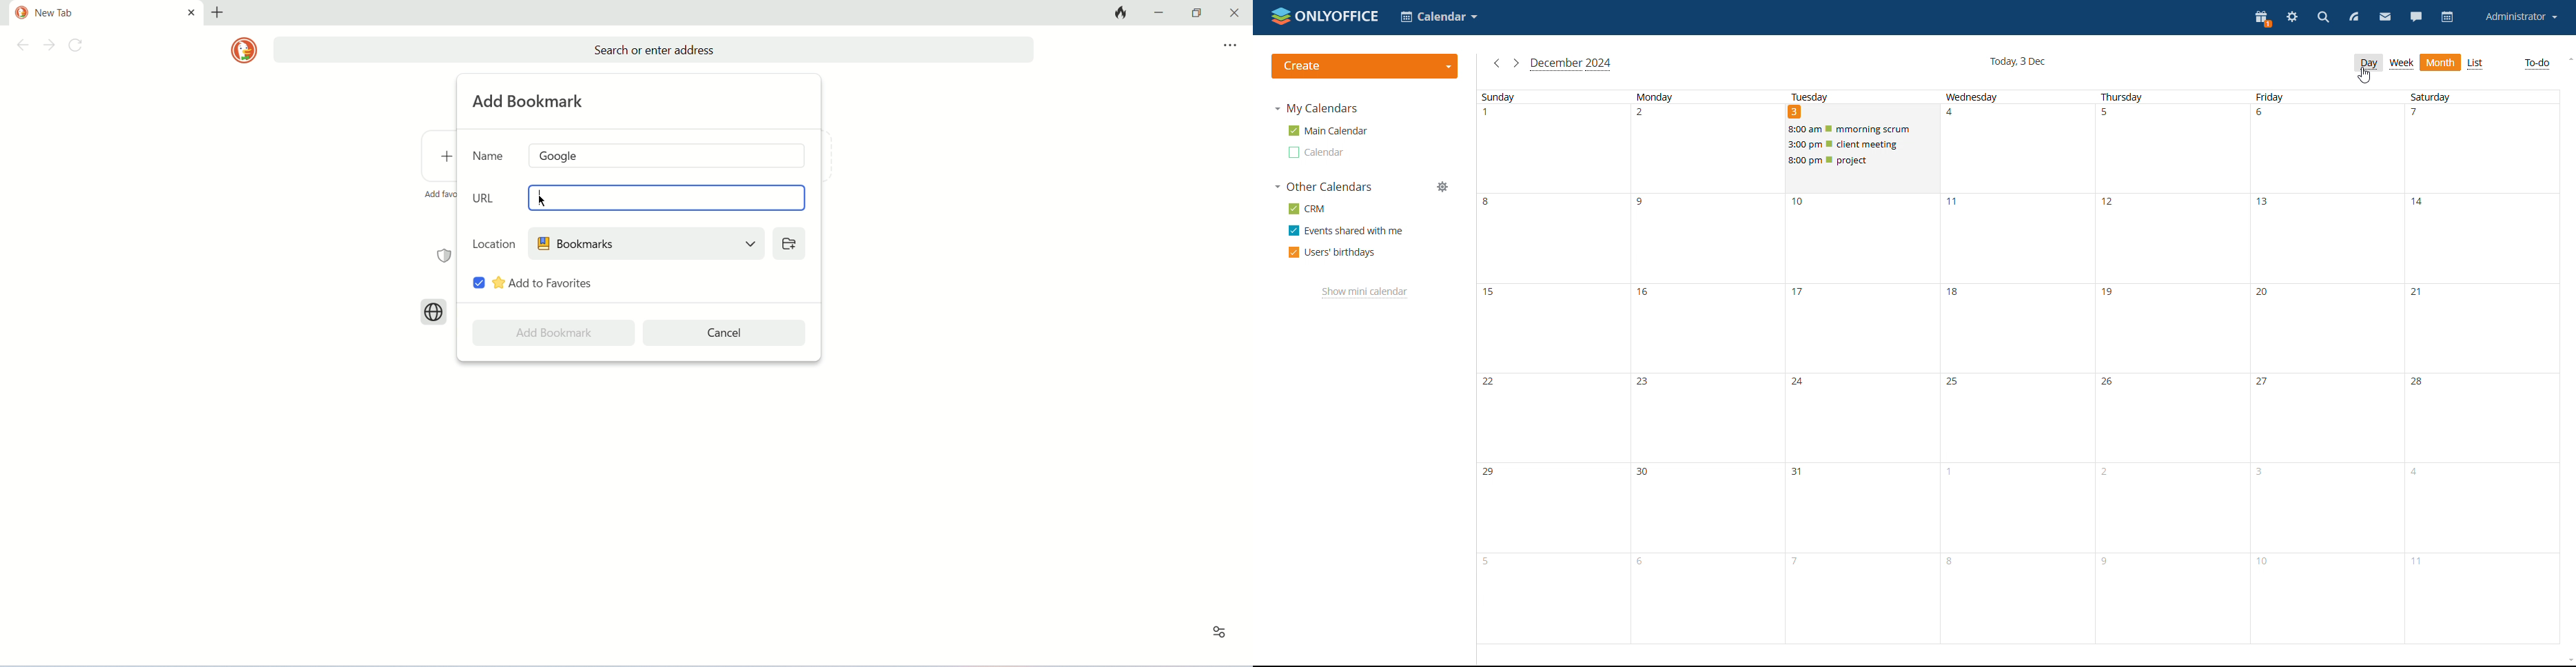 Image resolution: width=2576 pixels, height=672 pixels. I want to click on month view, so click(2440, 63).